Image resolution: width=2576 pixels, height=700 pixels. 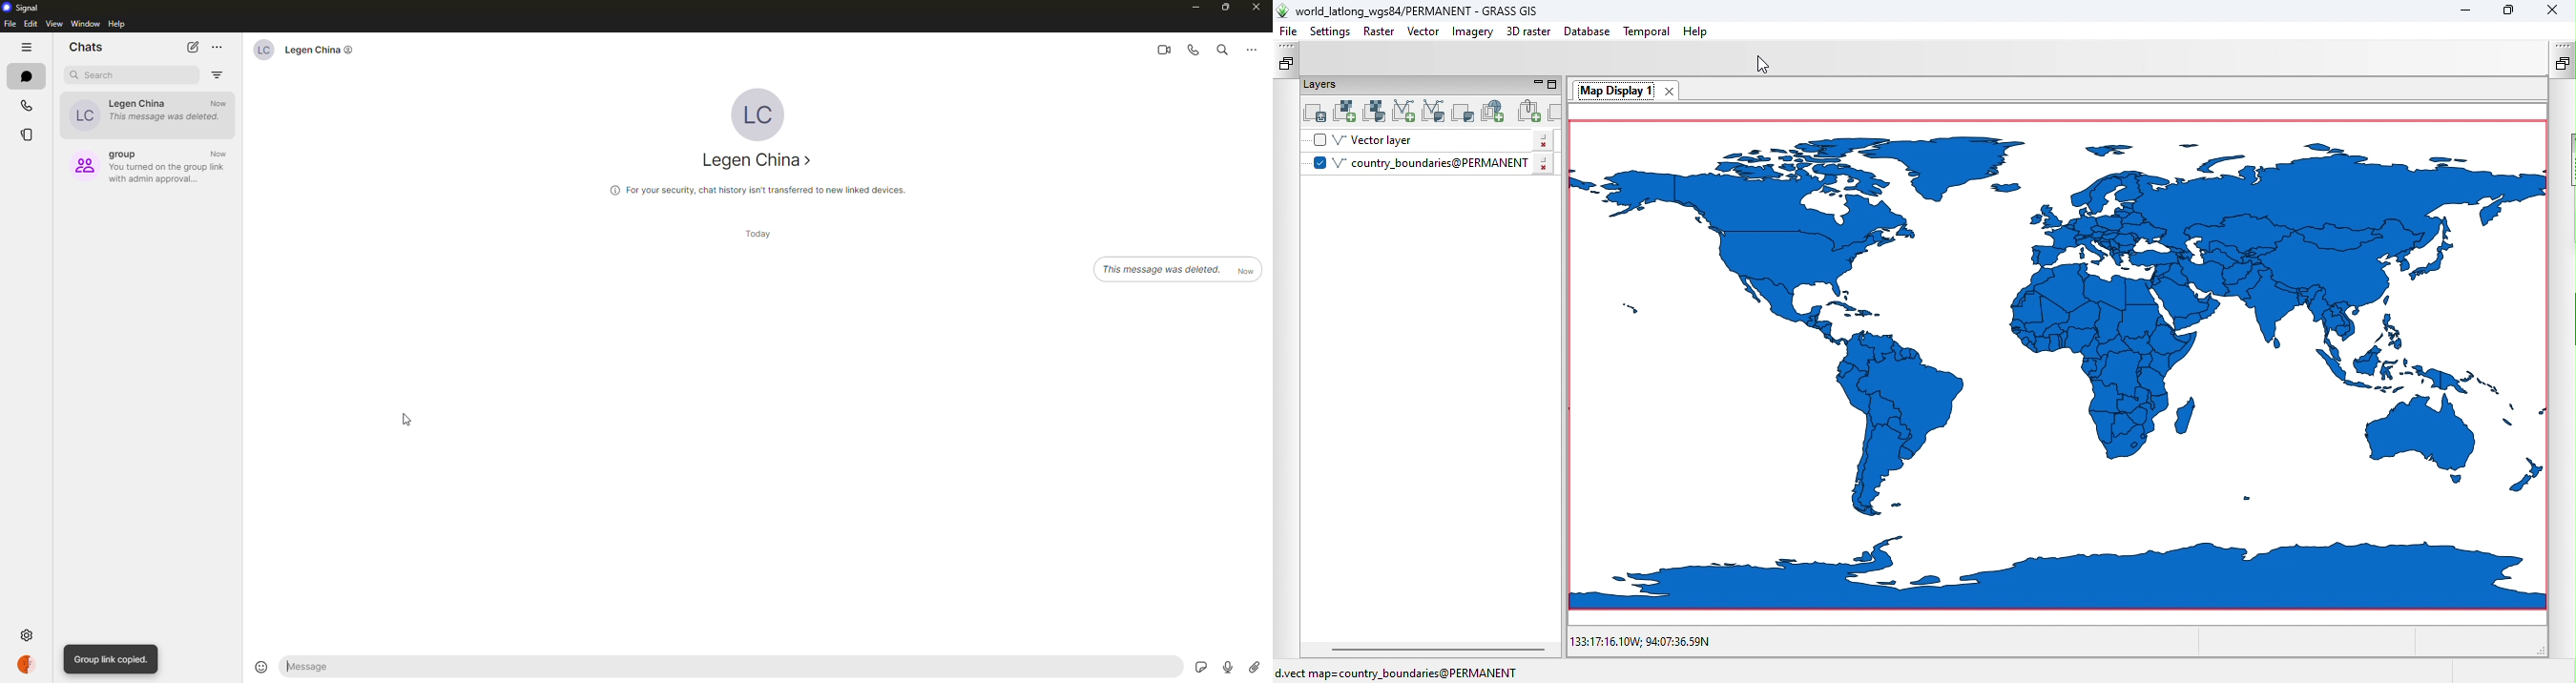 What do you see at coordinates (758, 112) in the screenshot?
I see `profile pic` at bounding box center [758, 112].